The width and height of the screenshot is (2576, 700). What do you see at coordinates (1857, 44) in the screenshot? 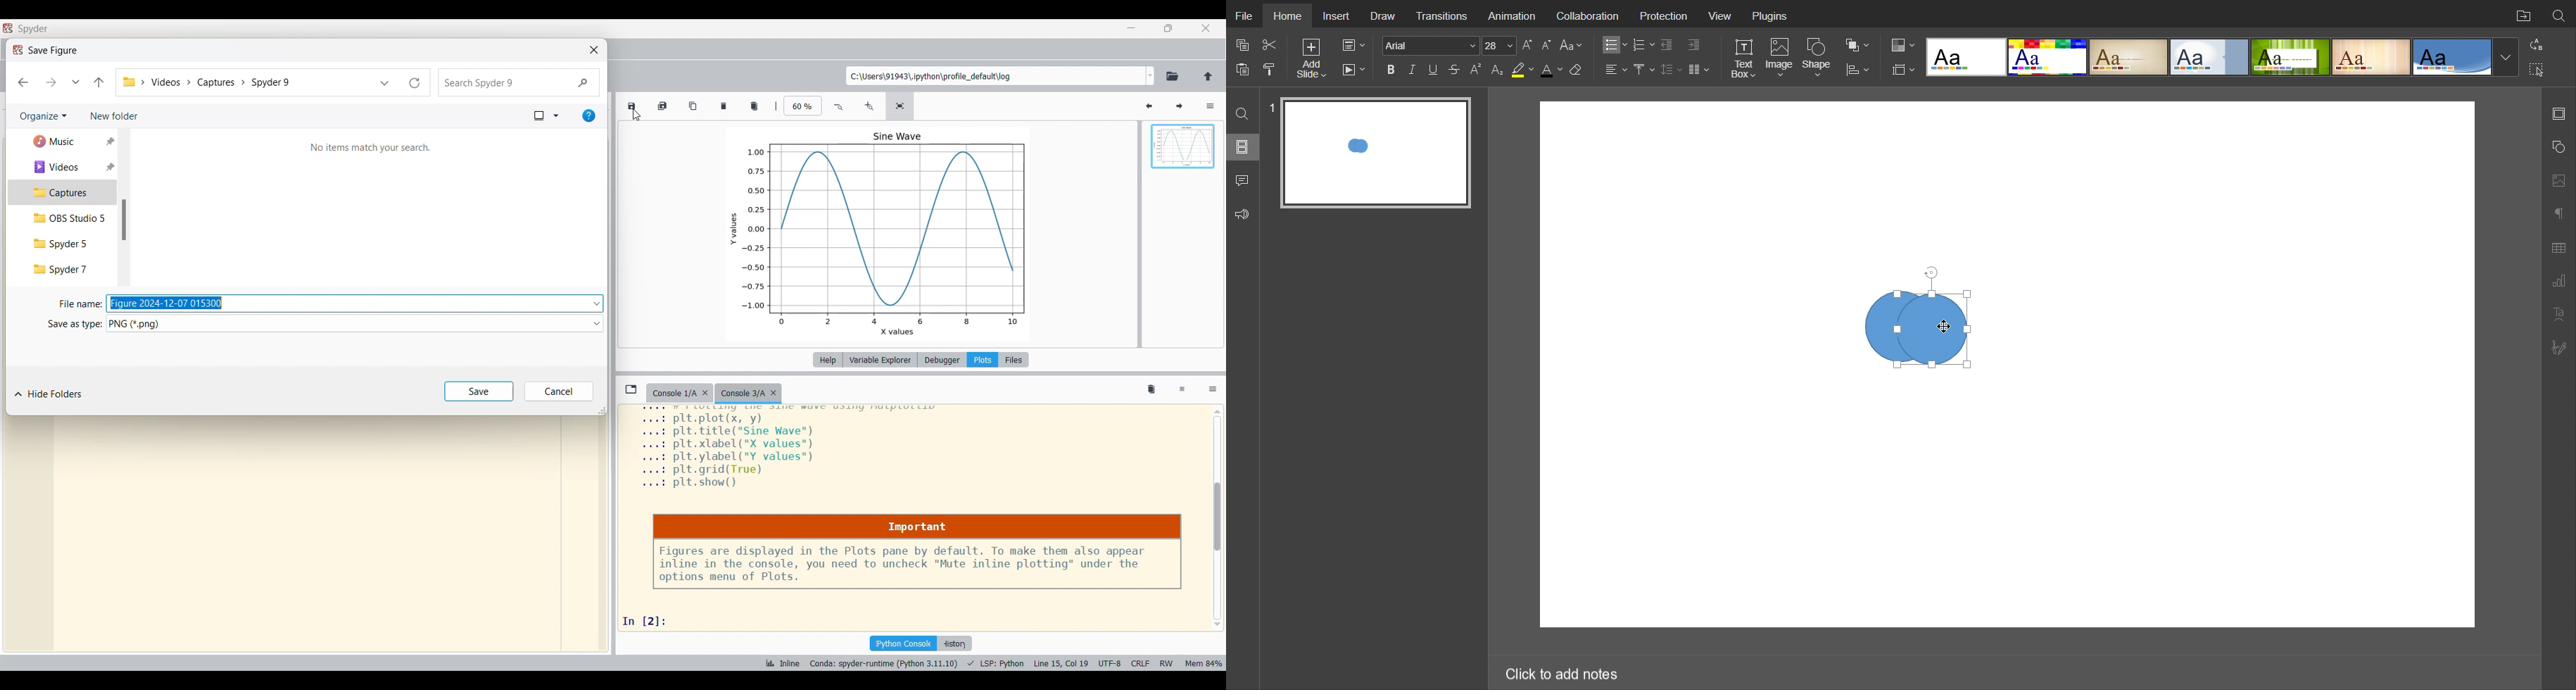
I see `Arrangement` at bounding box center [1857, 44].